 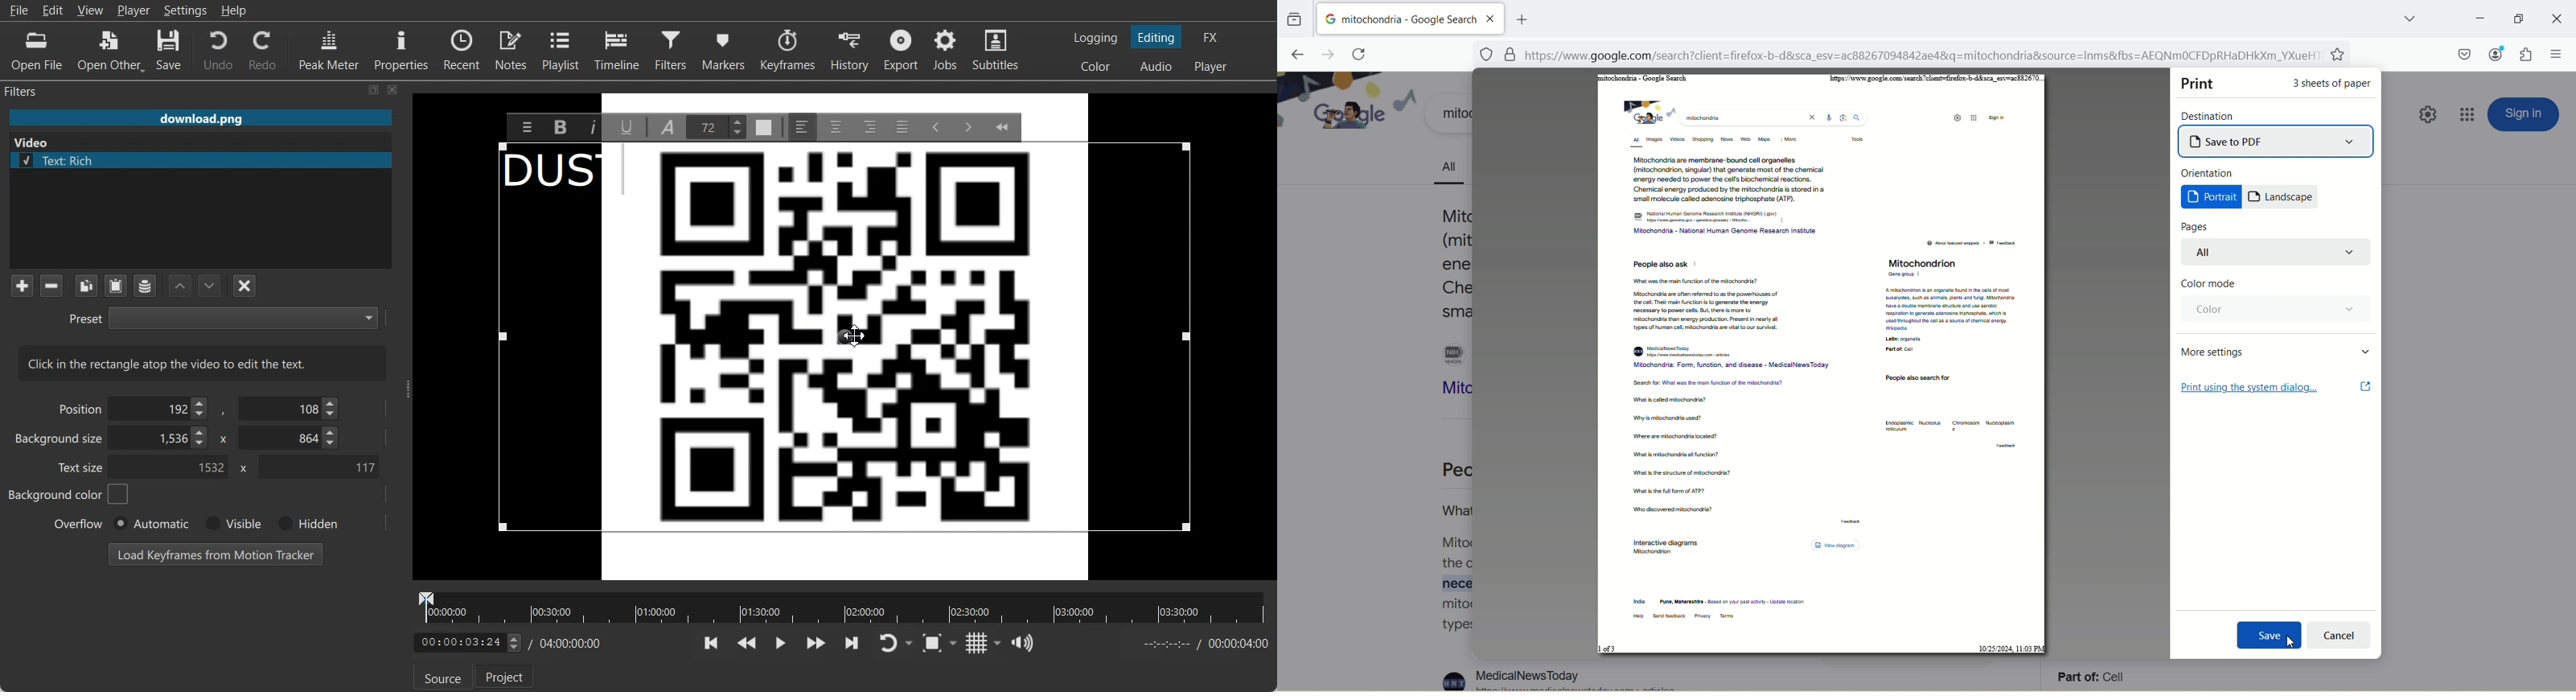 I want to click on Visible, so click(x=232, y=524).